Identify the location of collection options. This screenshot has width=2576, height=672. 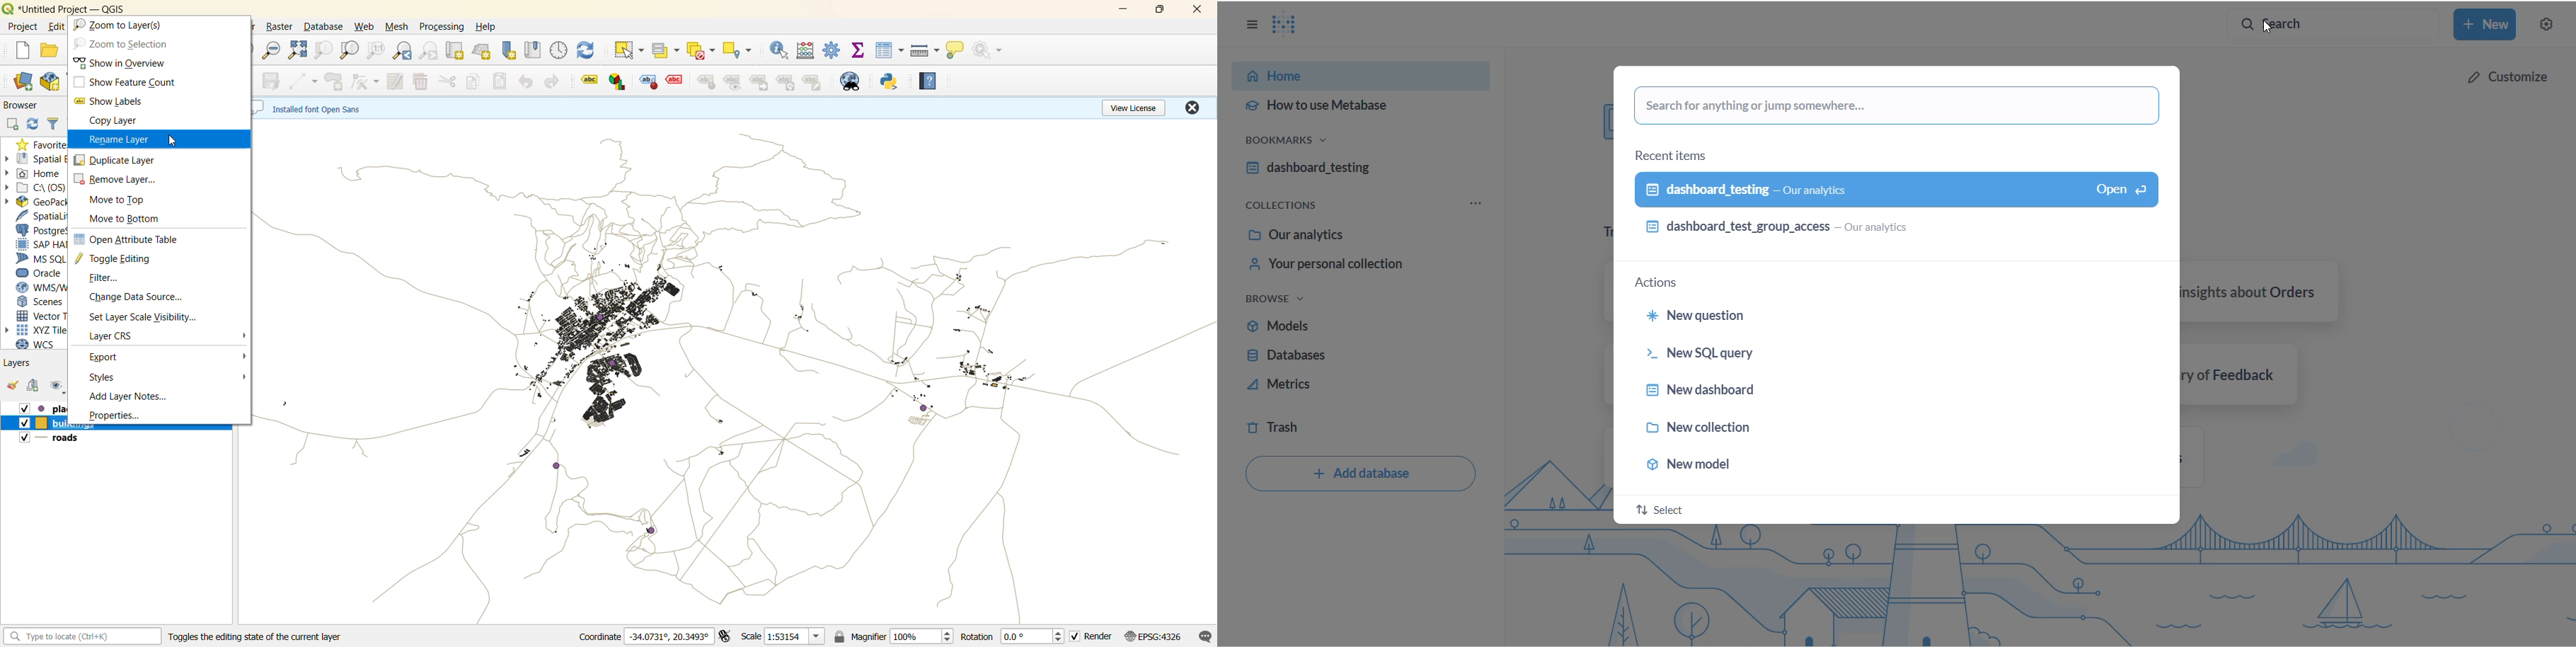
(1474, 205).